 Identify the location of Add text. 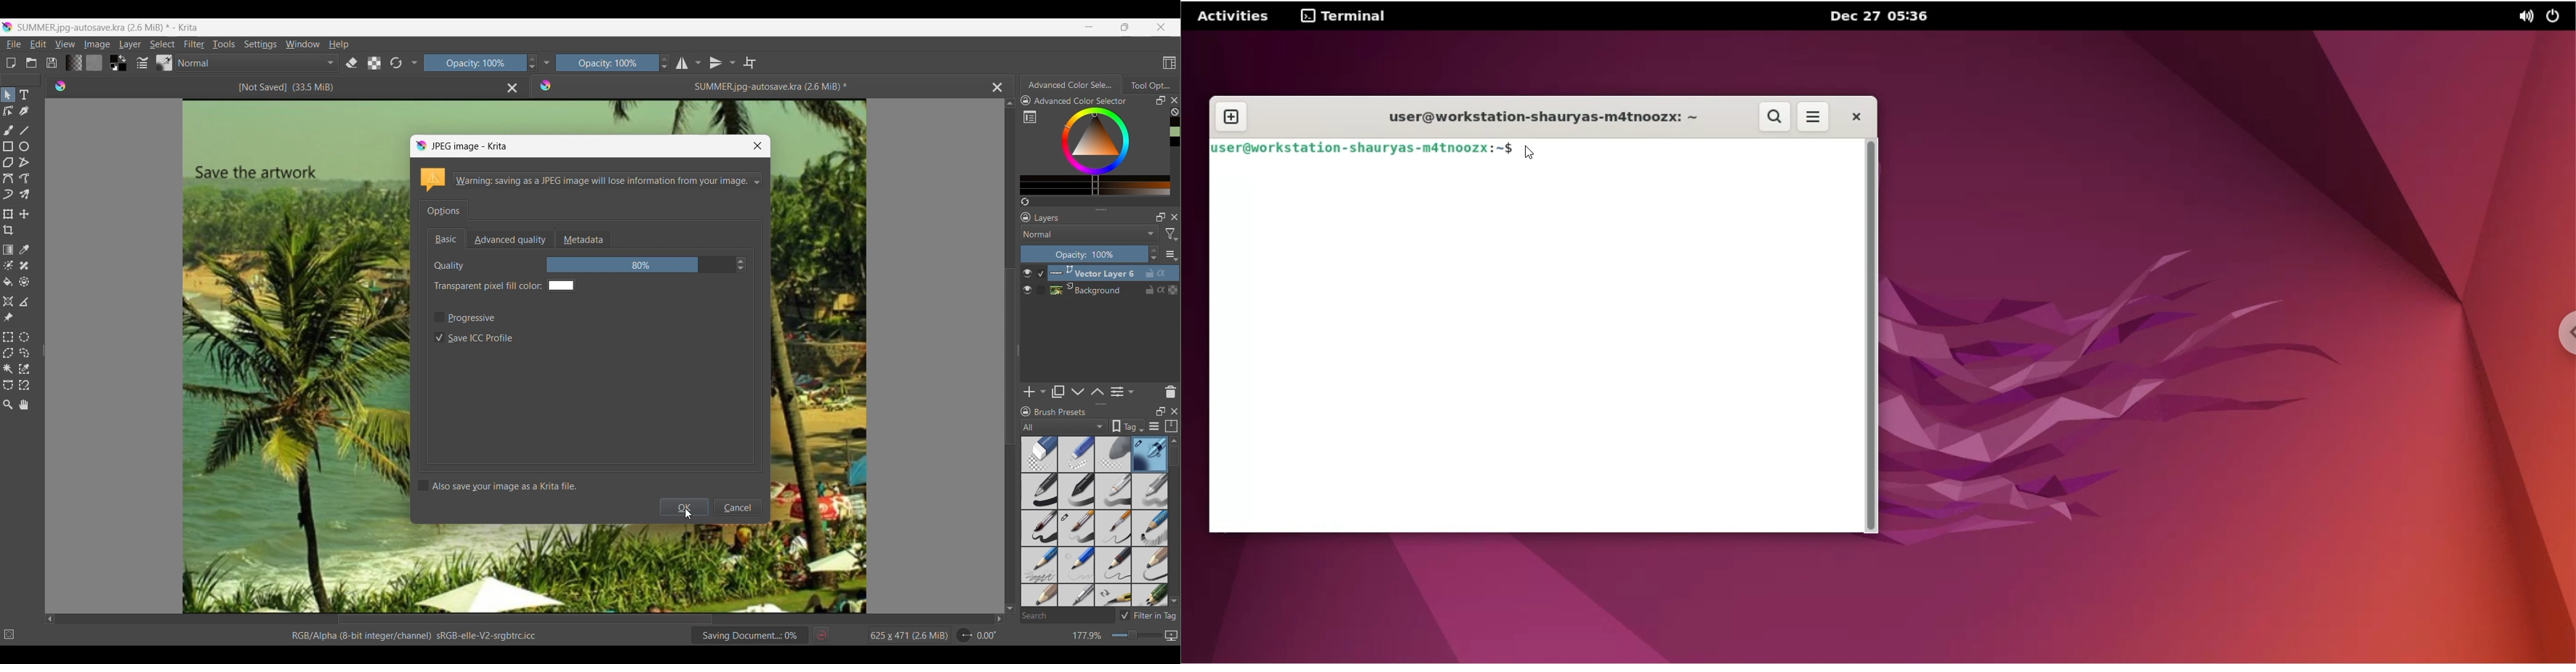
(25, 95).